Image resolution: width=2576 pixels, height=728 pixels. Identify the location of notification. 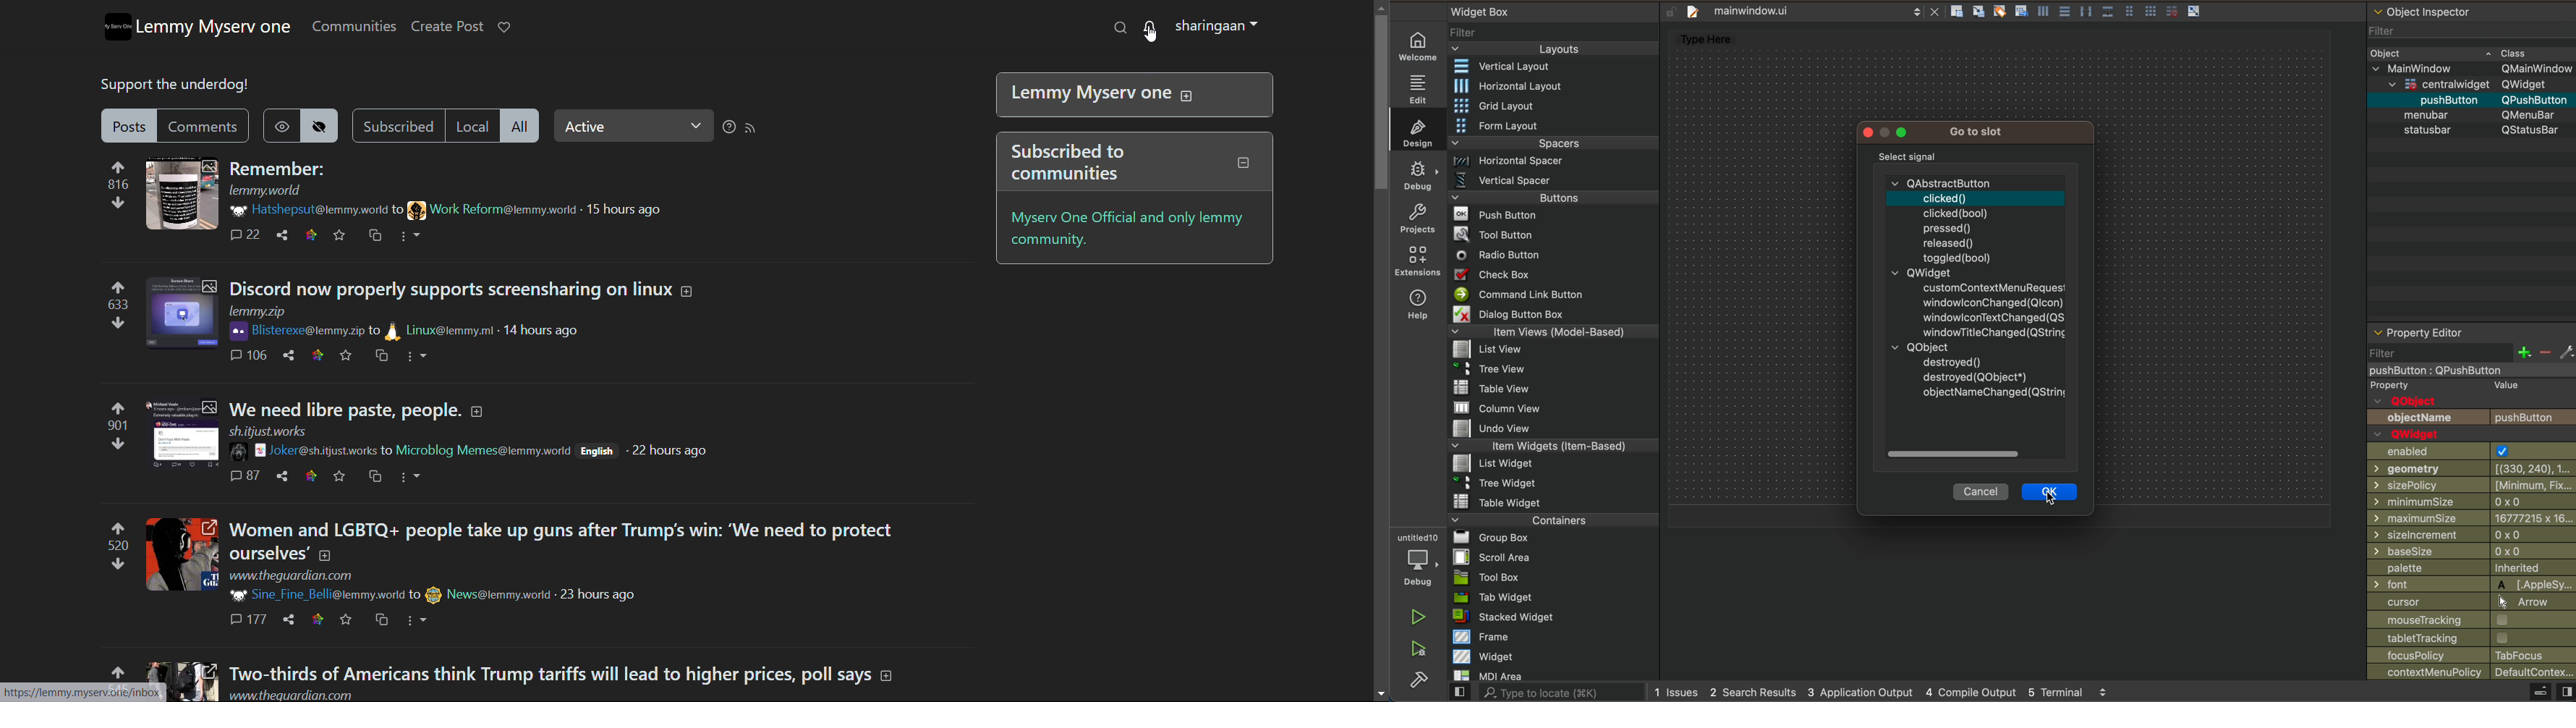
(1152, 28).